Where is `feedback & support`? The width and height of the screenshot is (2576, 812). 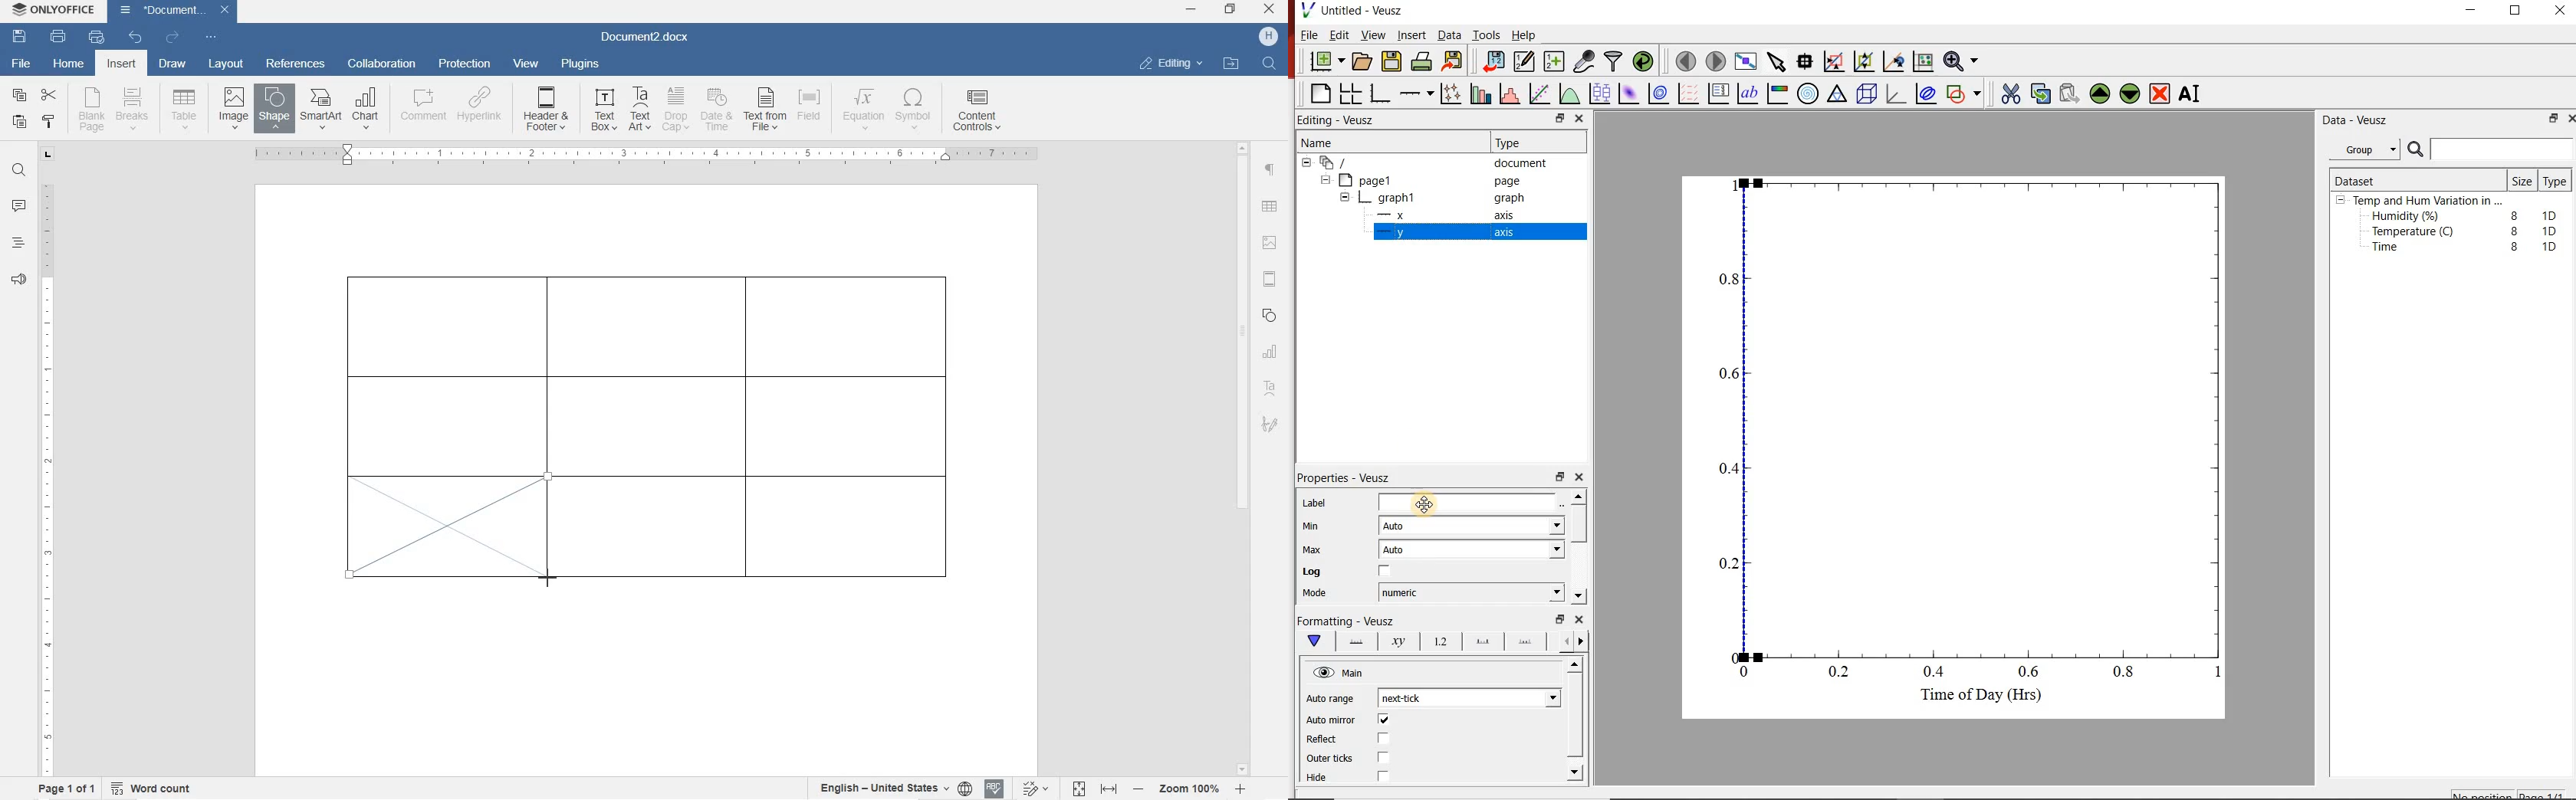 feedback & support is located at coordinates (18, 281).